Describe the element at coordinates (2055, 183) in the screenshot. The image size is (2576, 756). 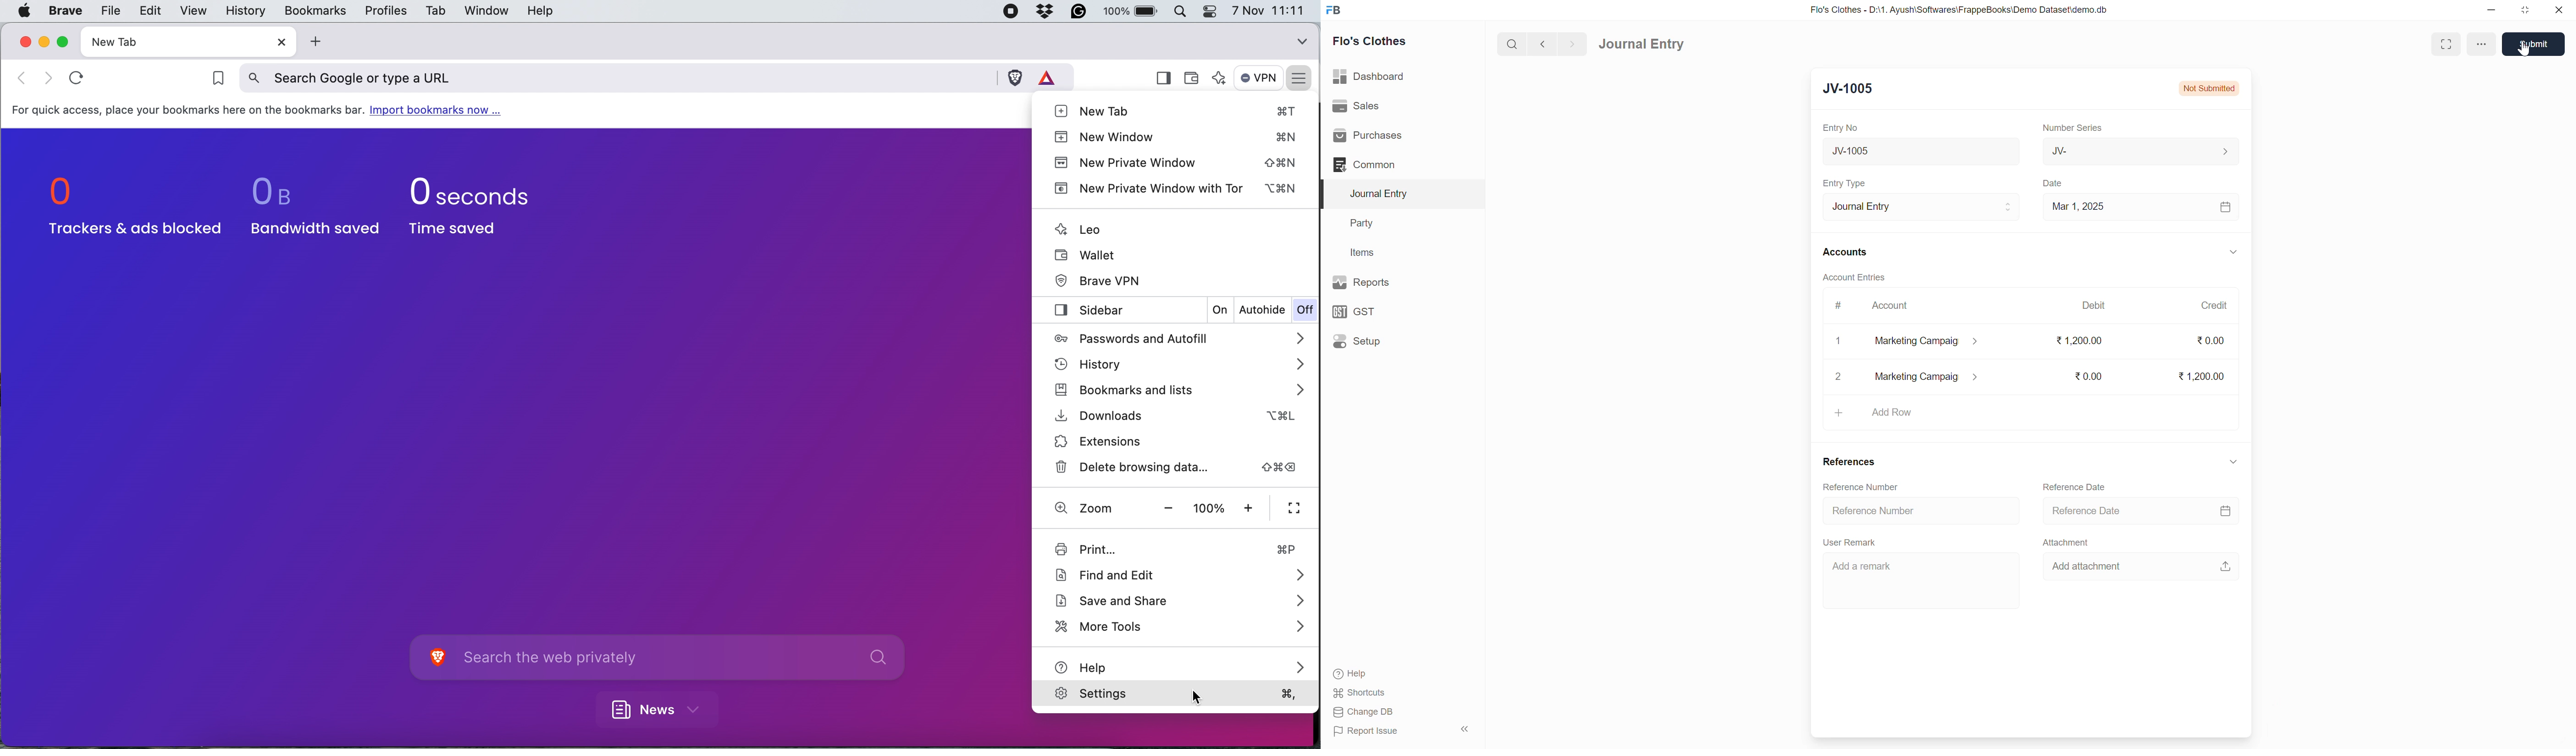
I see `Date` at that location.